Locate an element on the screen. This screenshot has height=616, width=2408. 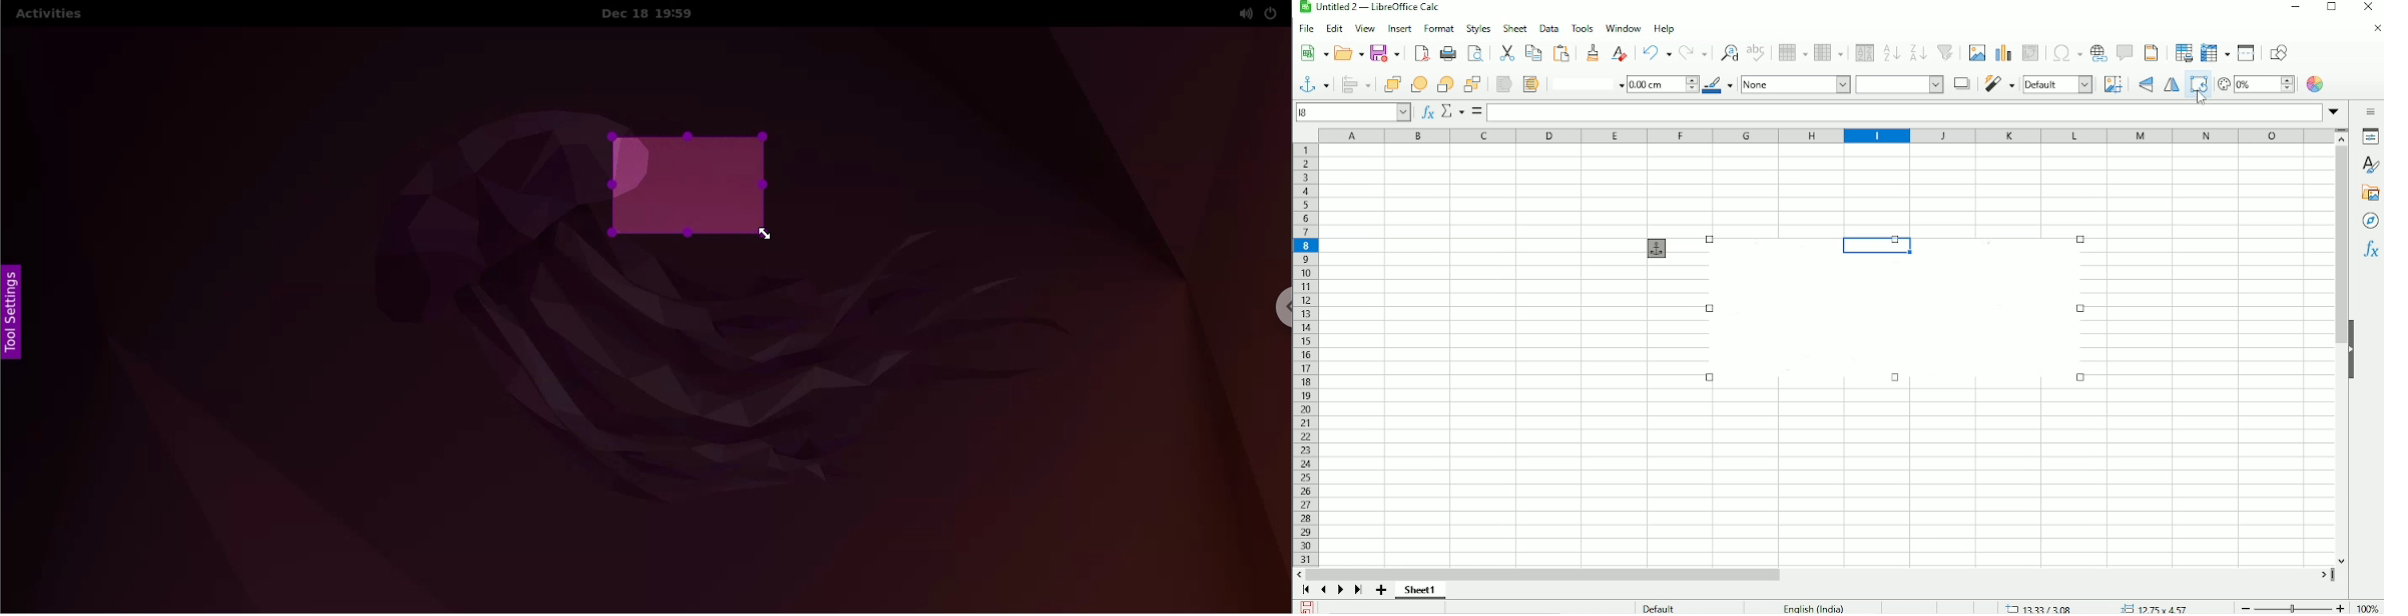
Area style is located at coordinates (1900, 84).